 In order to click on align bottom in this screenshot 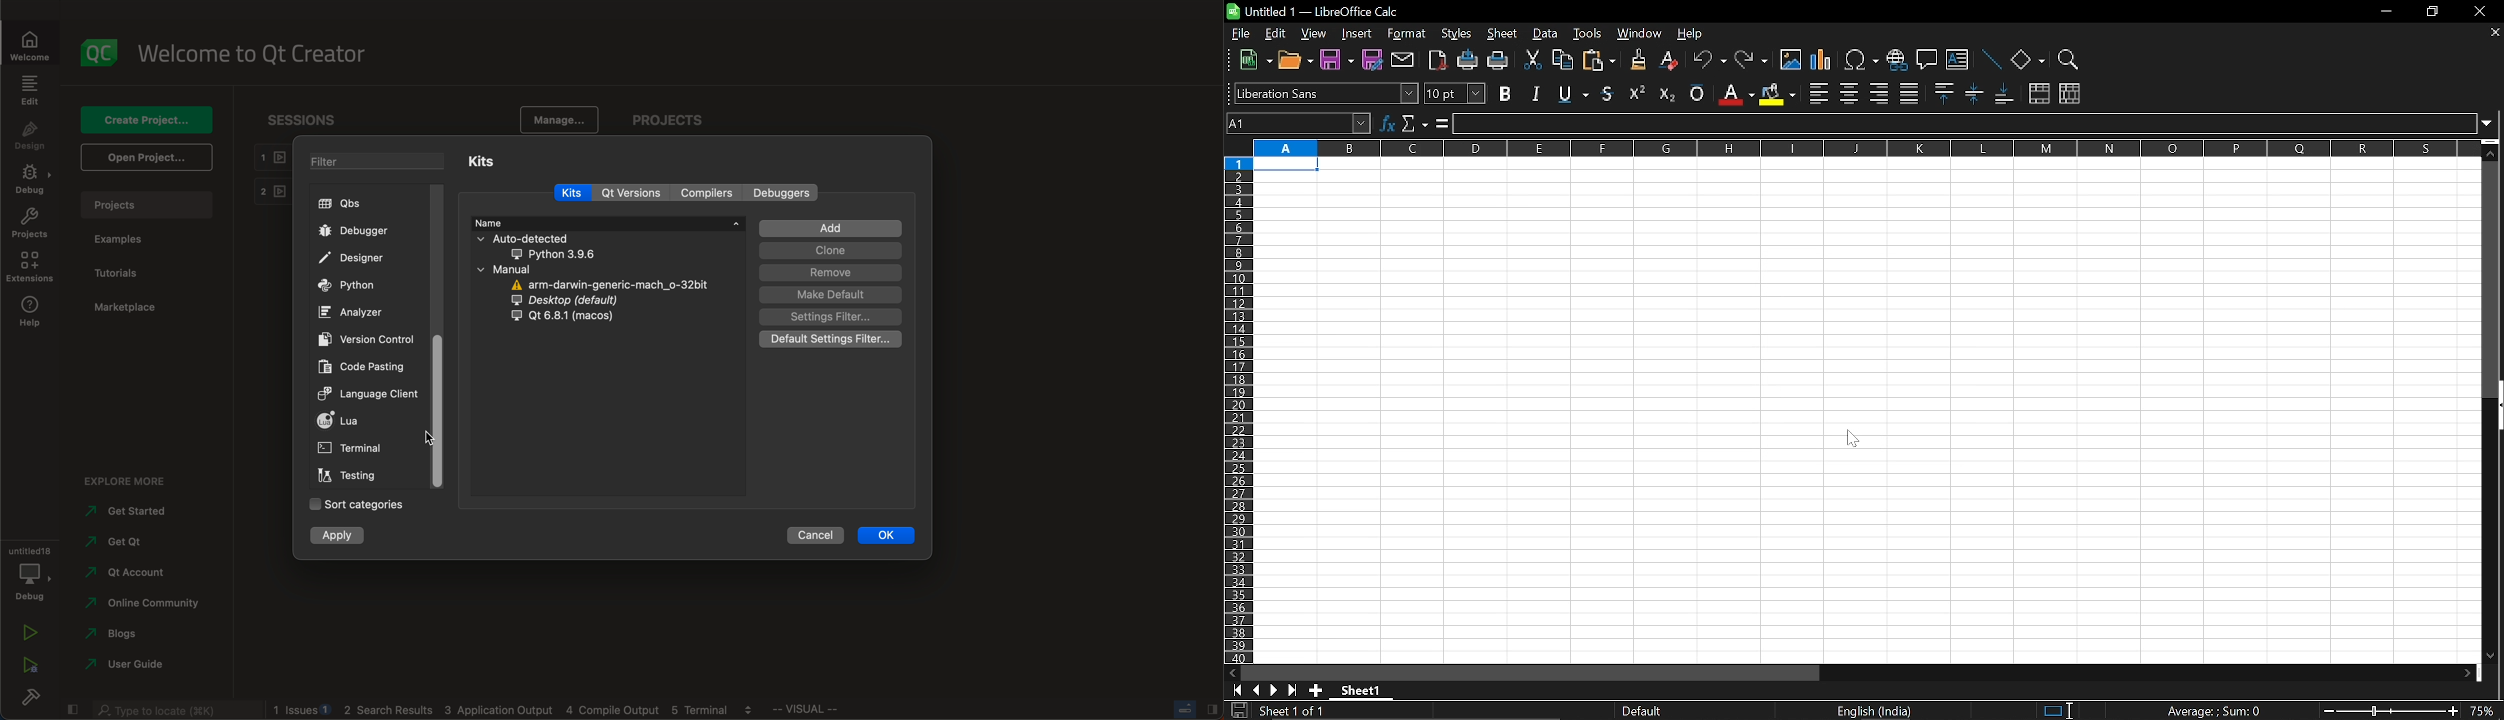, I will do `click(2006, 95)`.